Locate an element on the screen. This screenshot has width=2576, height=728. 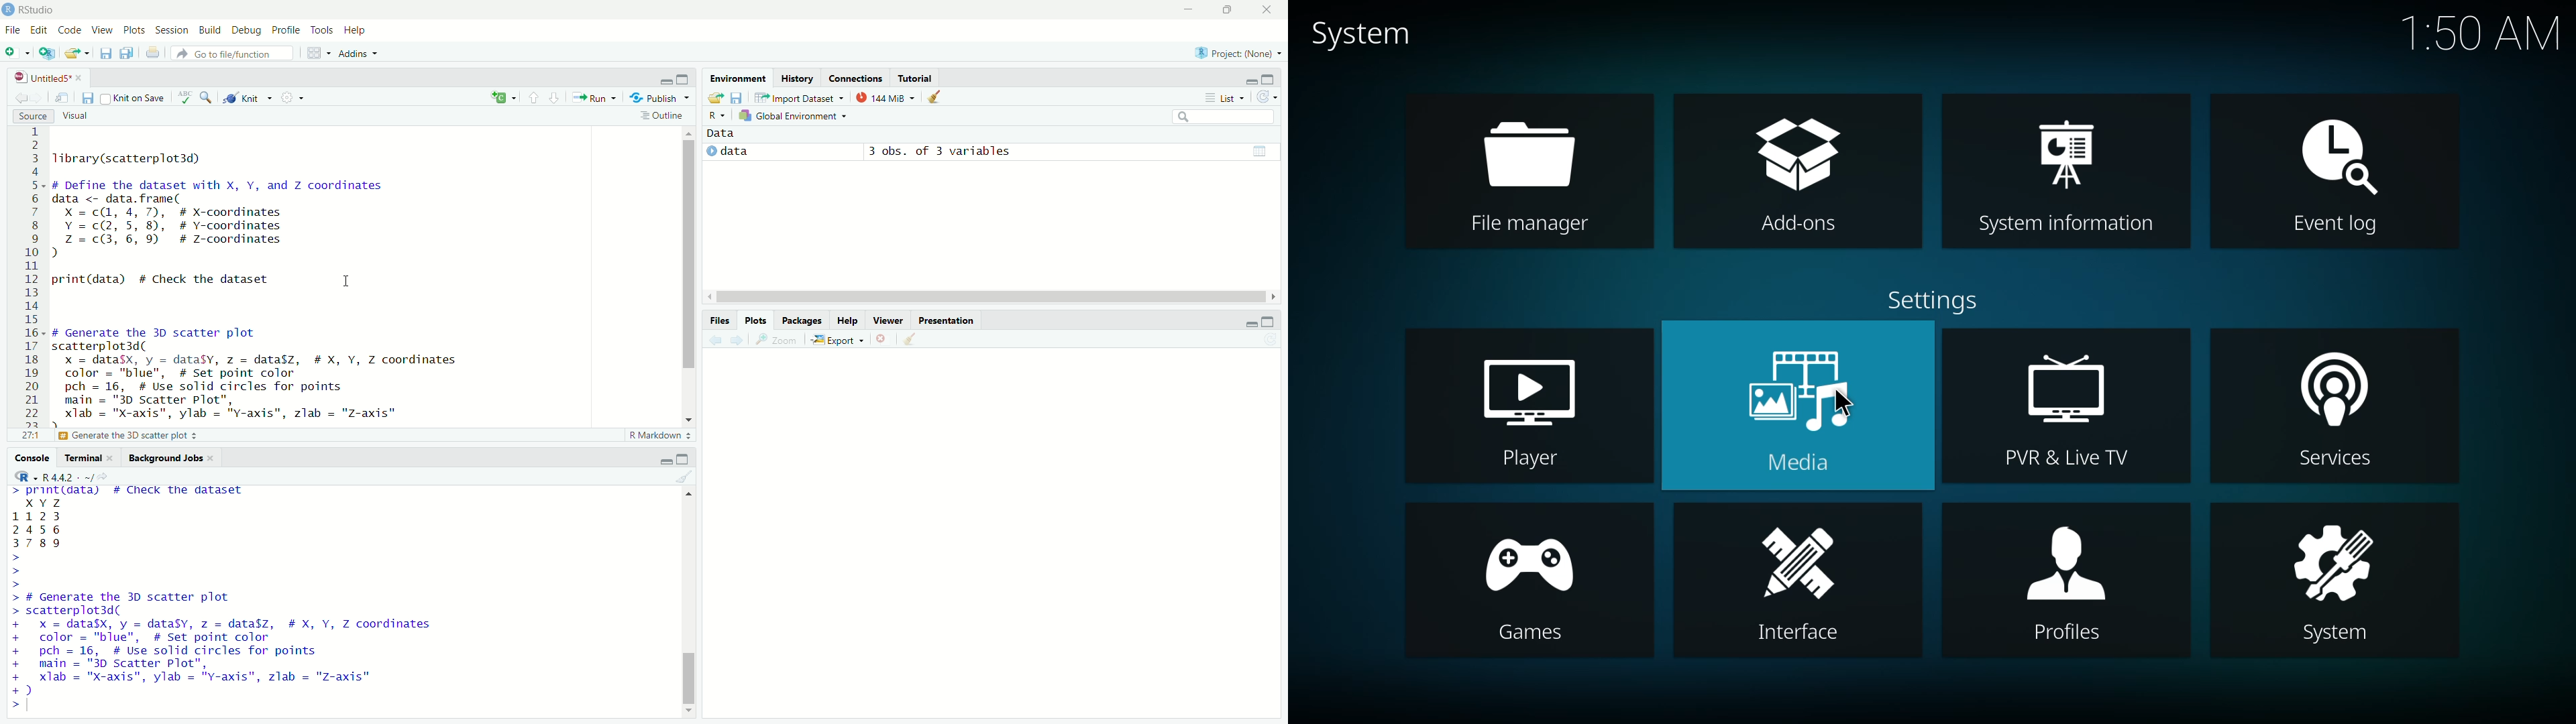
close is located at coordinates (85, 78).